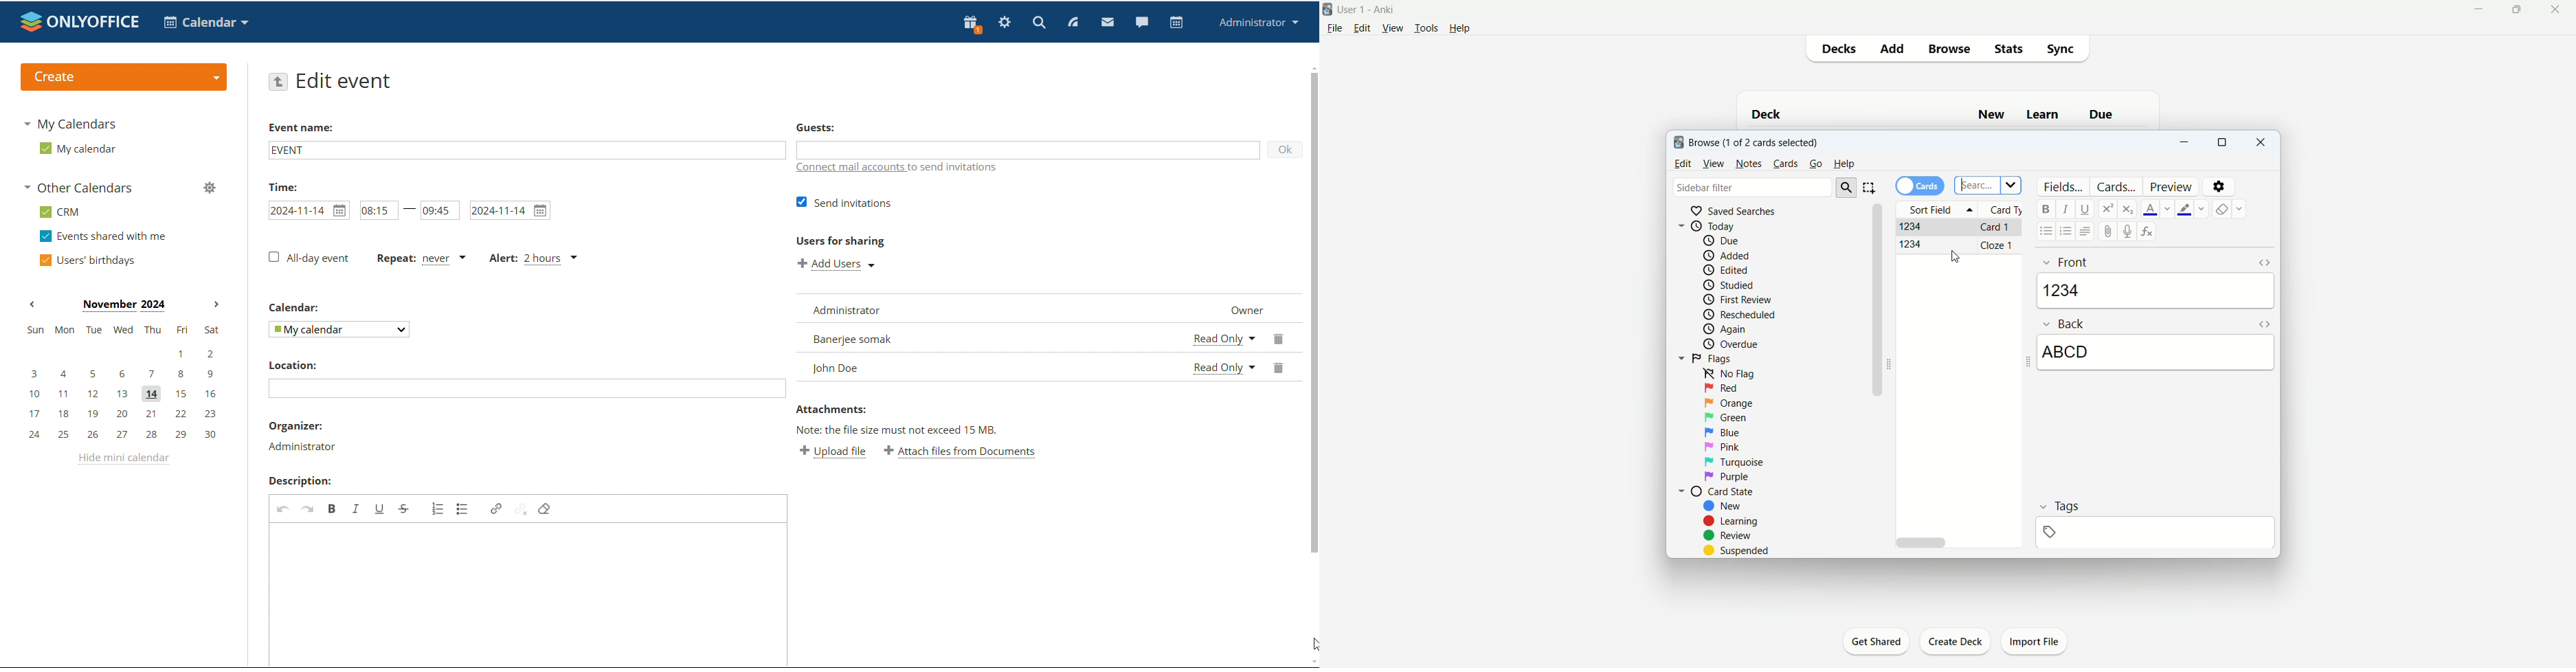  I want to click on fields, so click(2063, 187).